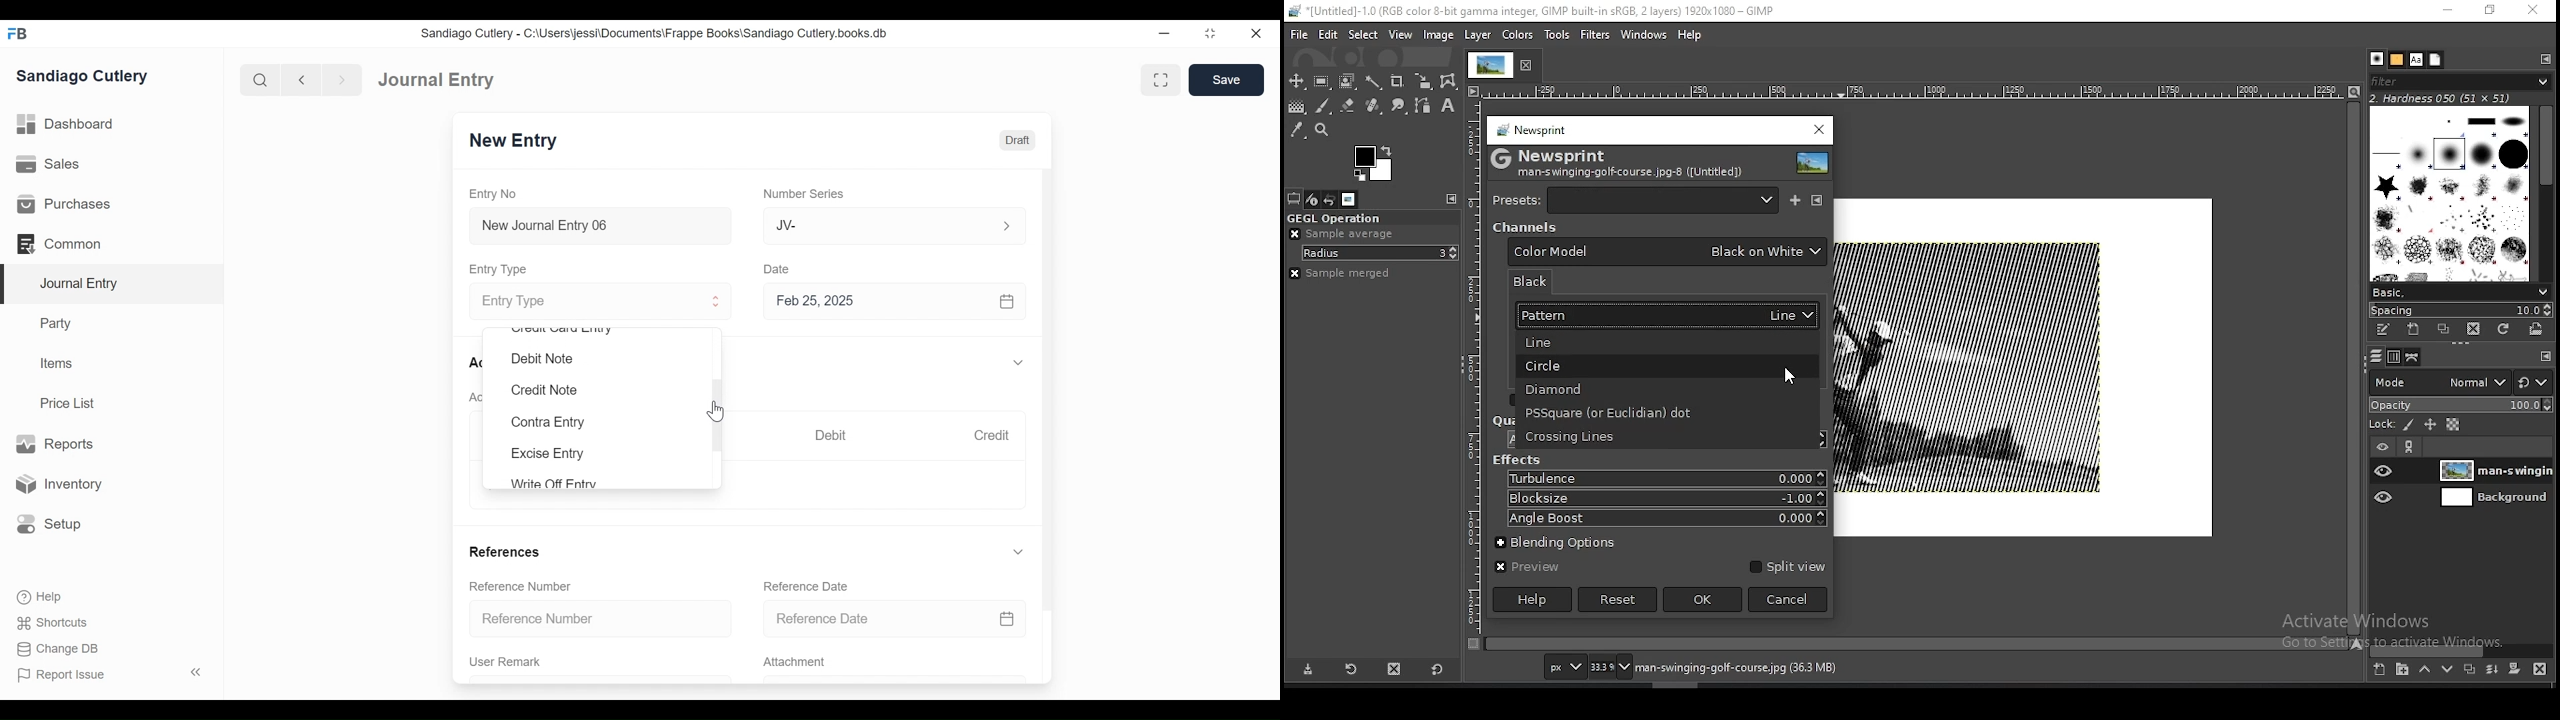 The image size is (2576, 728). What do you see at coordinates (552, 483) in the screenshot?
I see `Write Off Entry` at bounding box center [552, 483].